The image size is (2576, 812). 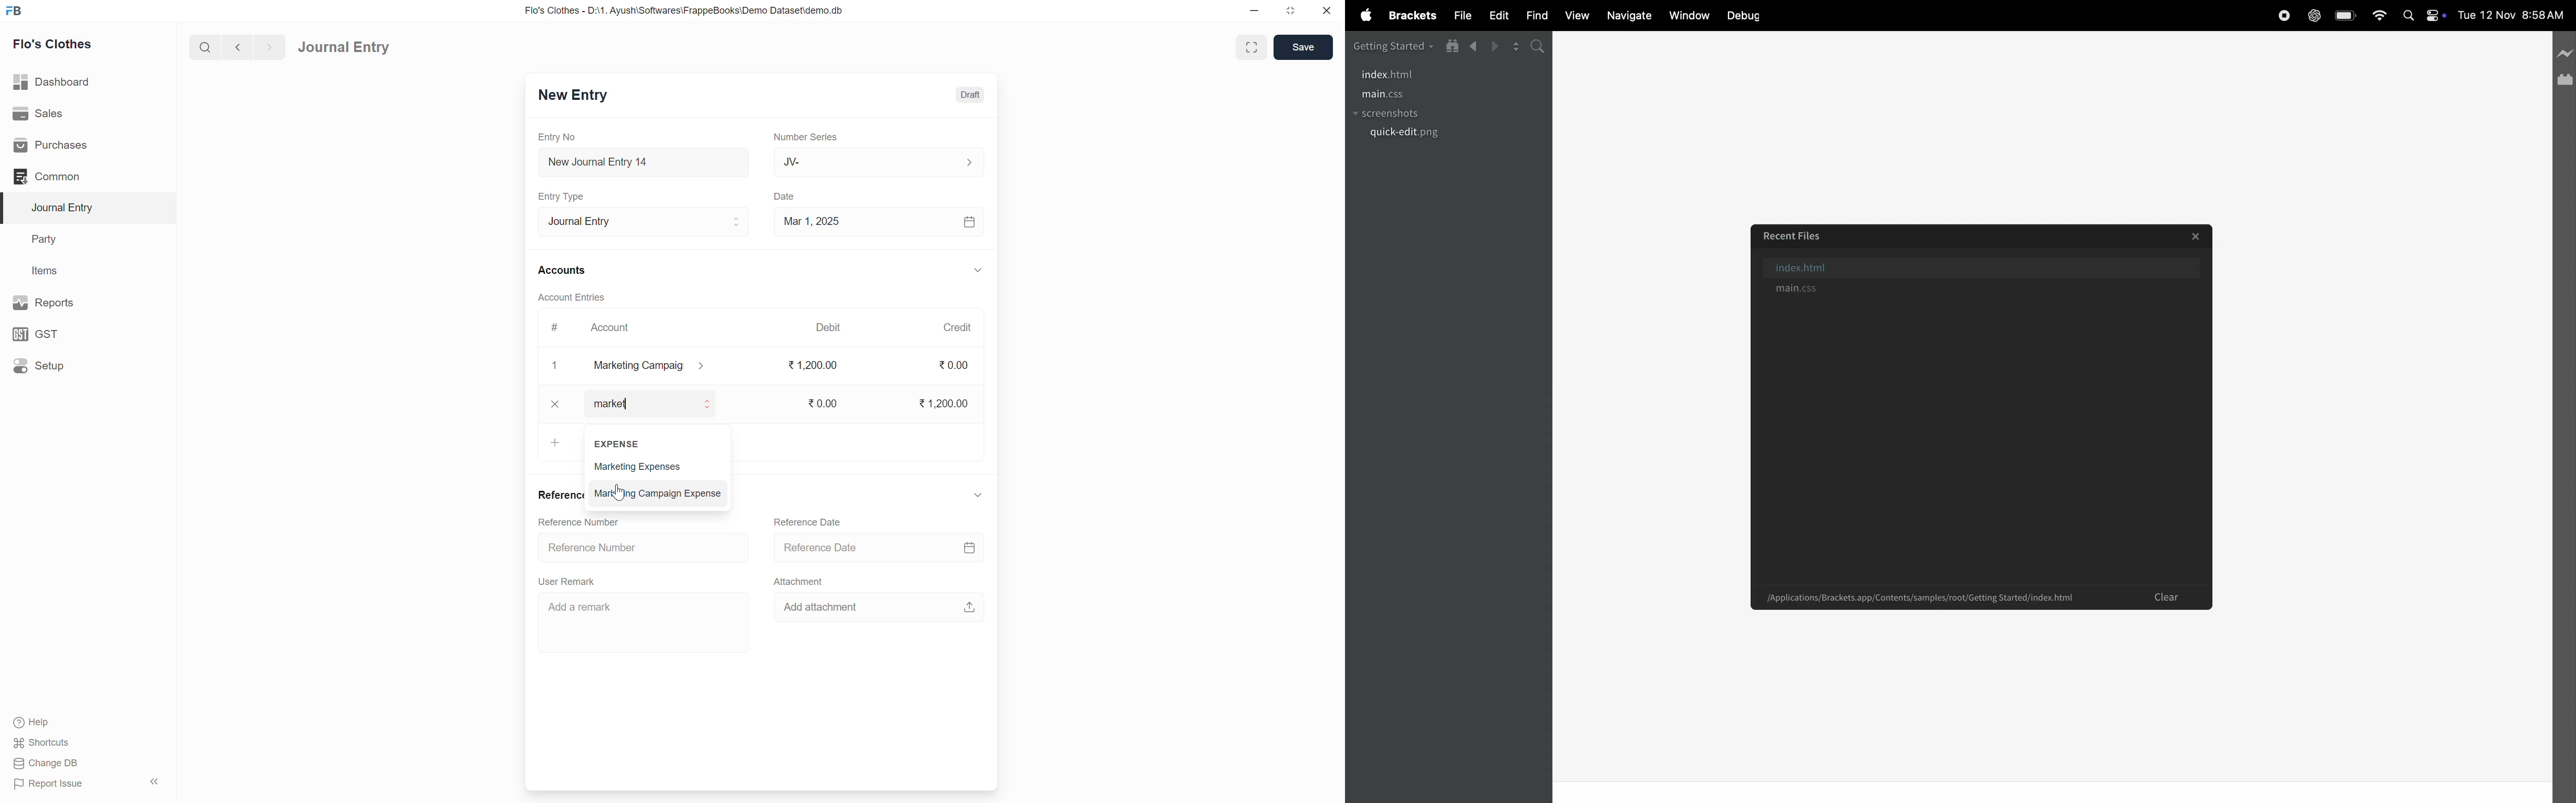 What do you see at coordinates (976, 272) in the screenshot?
I see `down` at bounding box center [976, 272].